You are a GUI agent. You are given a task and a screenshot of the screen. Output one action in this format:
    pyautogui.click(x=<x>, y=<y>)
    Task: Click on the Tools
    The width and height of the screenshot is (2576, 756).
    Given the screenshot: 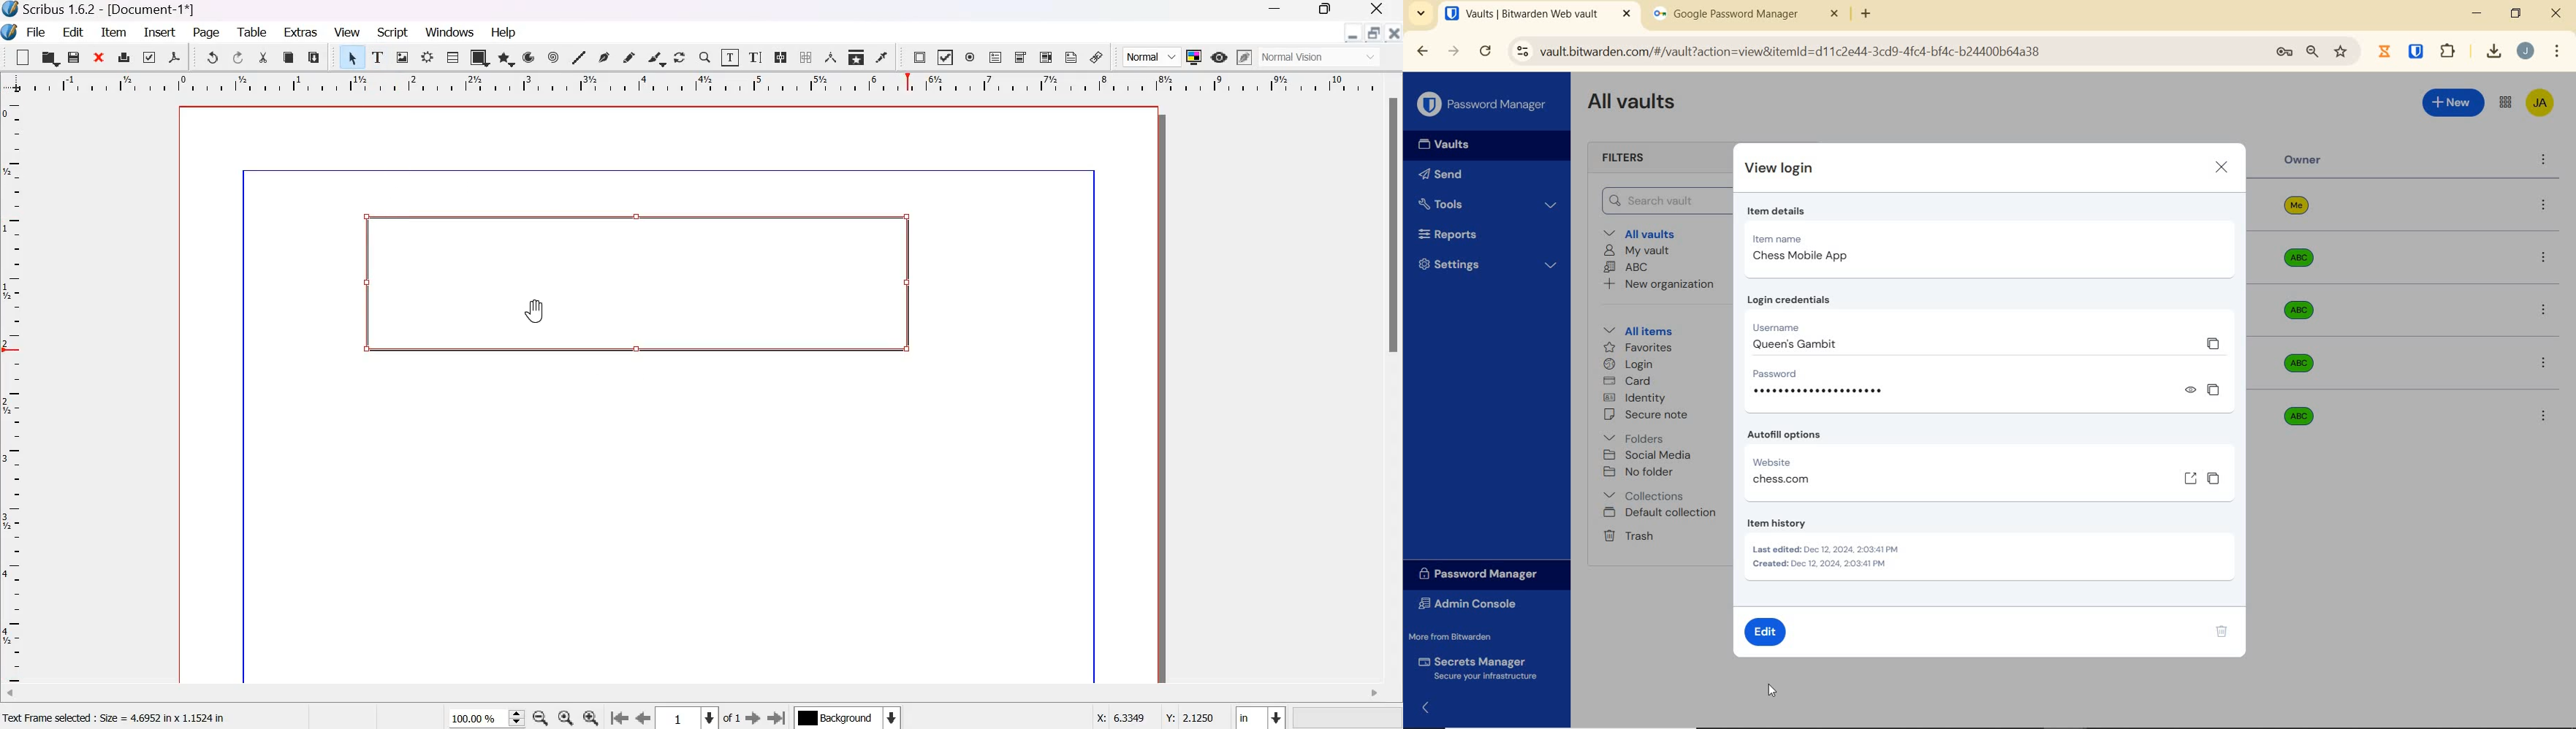 What is the action you would take?
    pyautogui.click(x=1488, y=205)
    